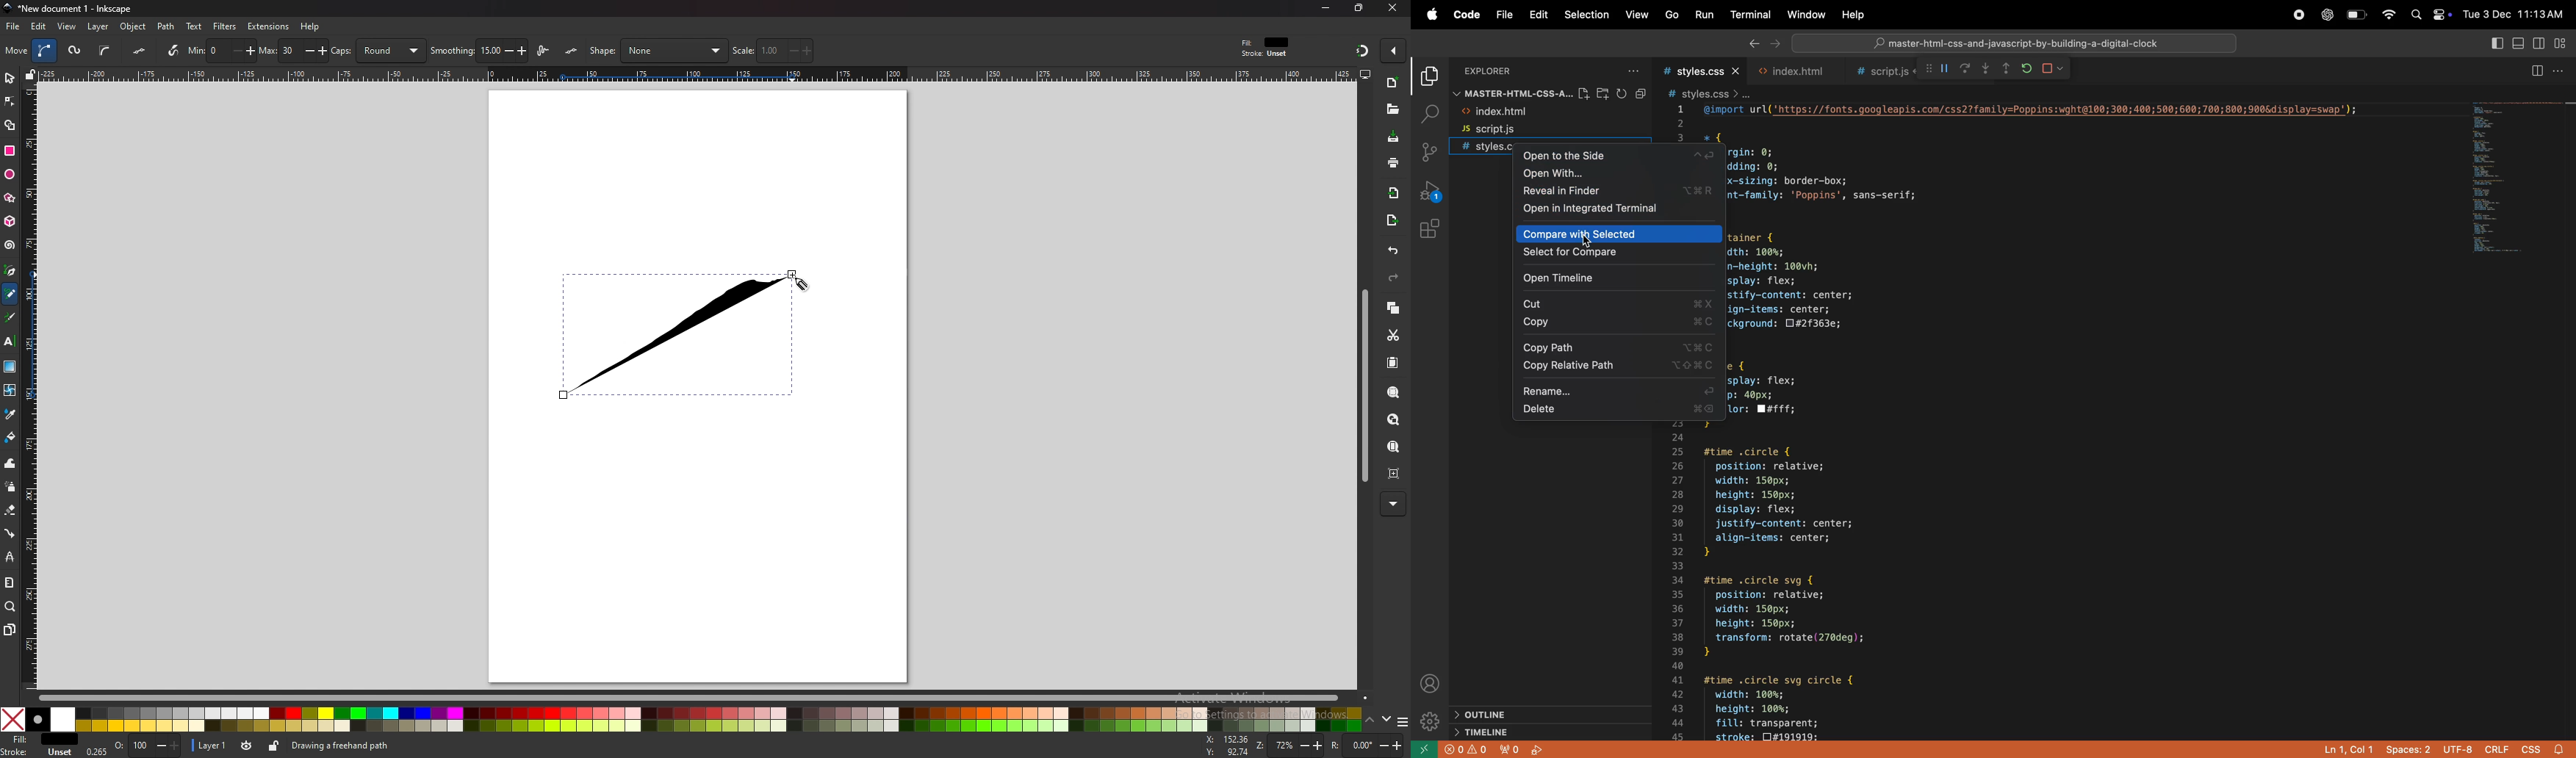 This screenshot has height=784, width=2576. Describe the element at coordinates (1228, 745) in the screenshot. I see `cursor coordinates` at that location.